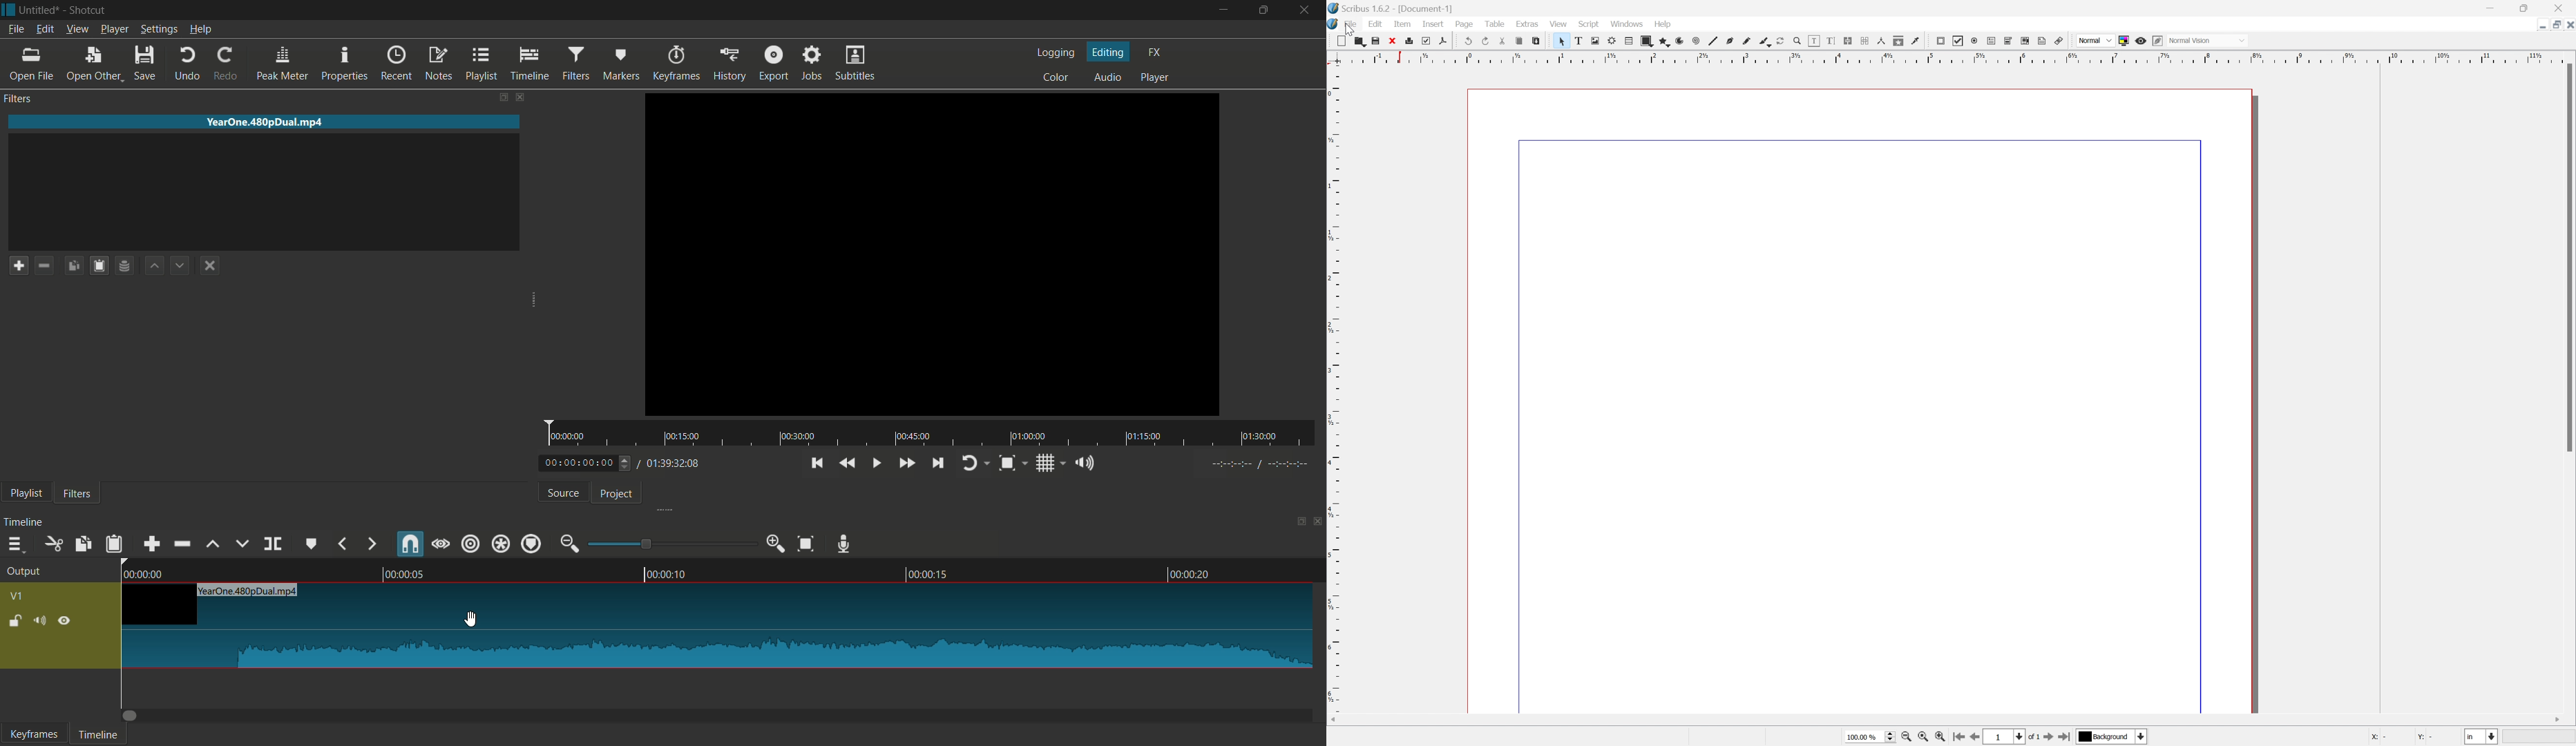  What do you see at coordinates (66, 622) in the screenshot?
I see `hide` at bounding box center [66, 622].